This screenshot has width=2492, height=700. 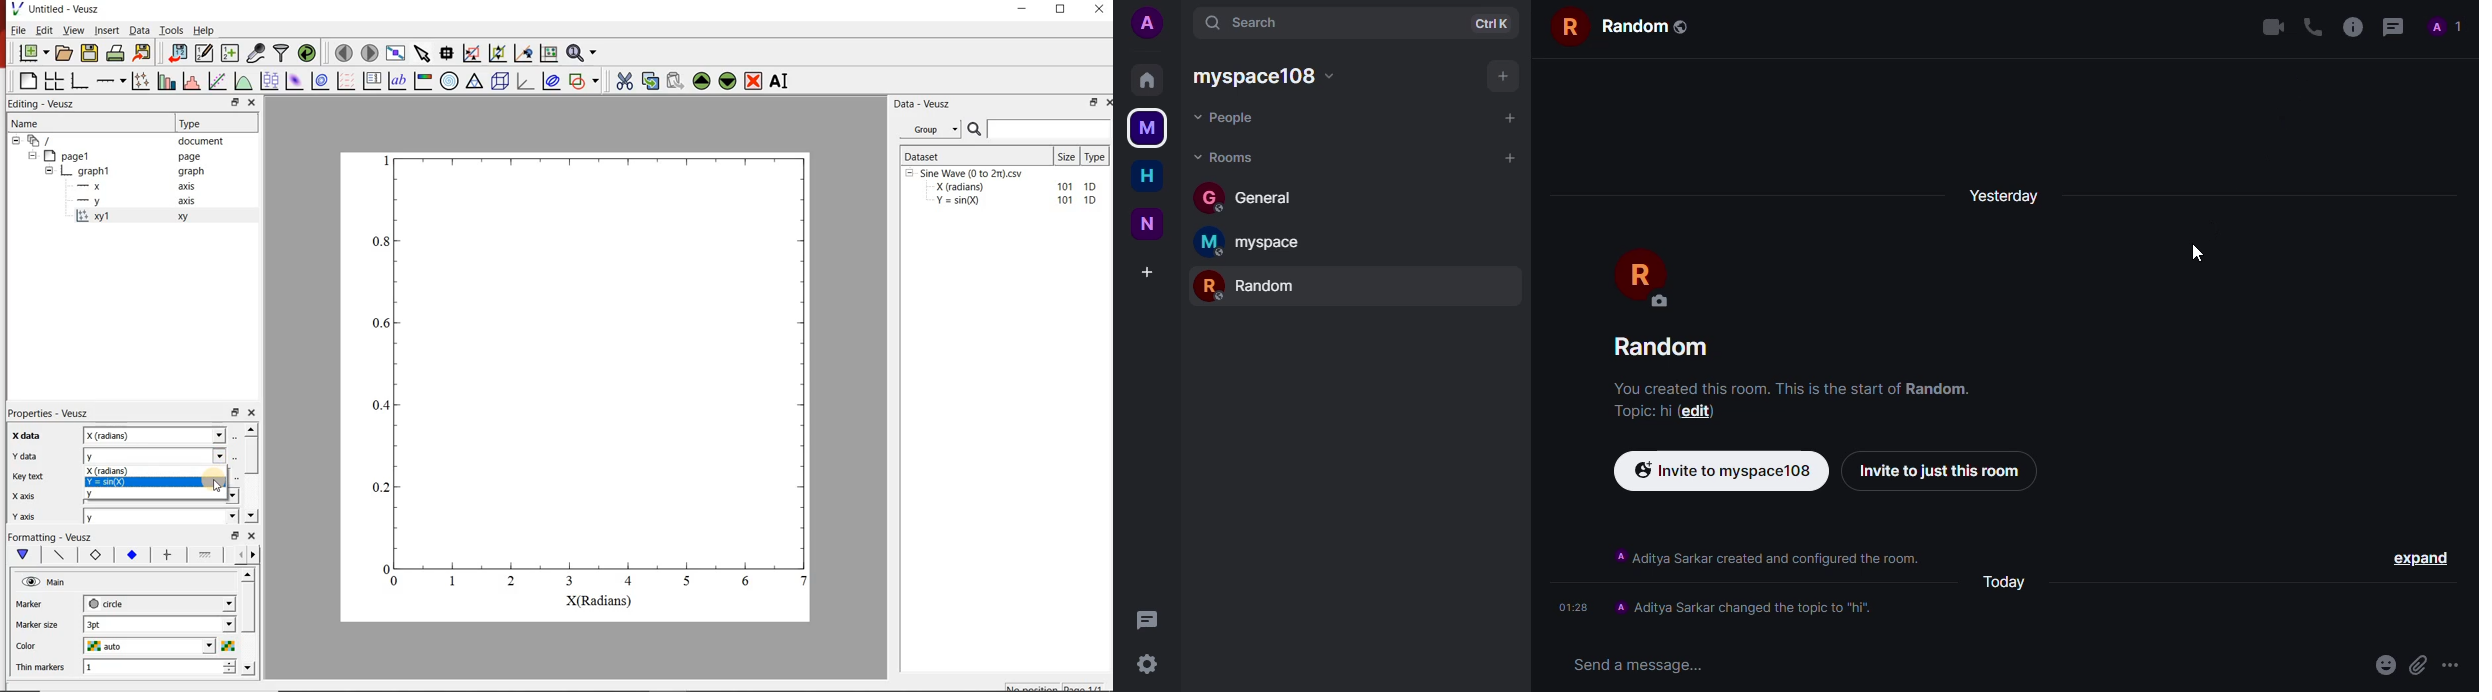 What do you see at coordinates (1146, 619) in the screenshot?
I see `threads` at bounding box center [1146, 619].